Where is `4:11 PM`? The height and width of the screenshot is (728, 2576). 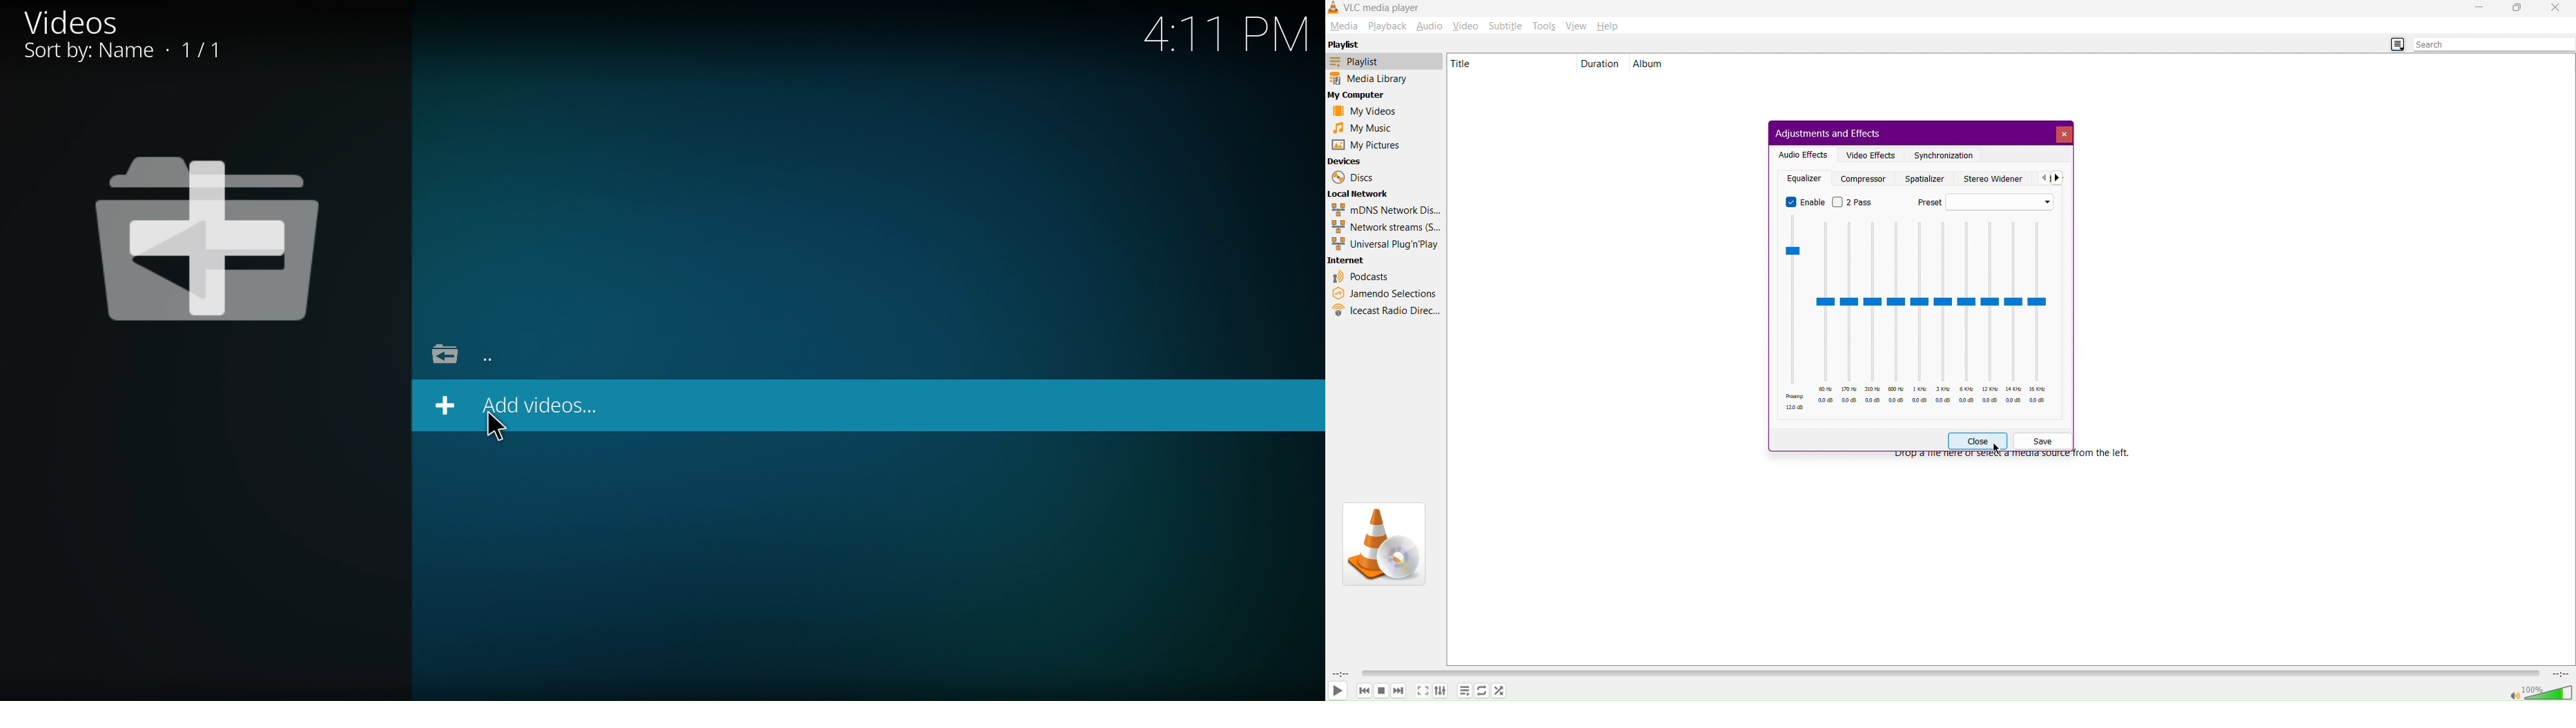 4:11 PM is located at coordinates (1226, 43).